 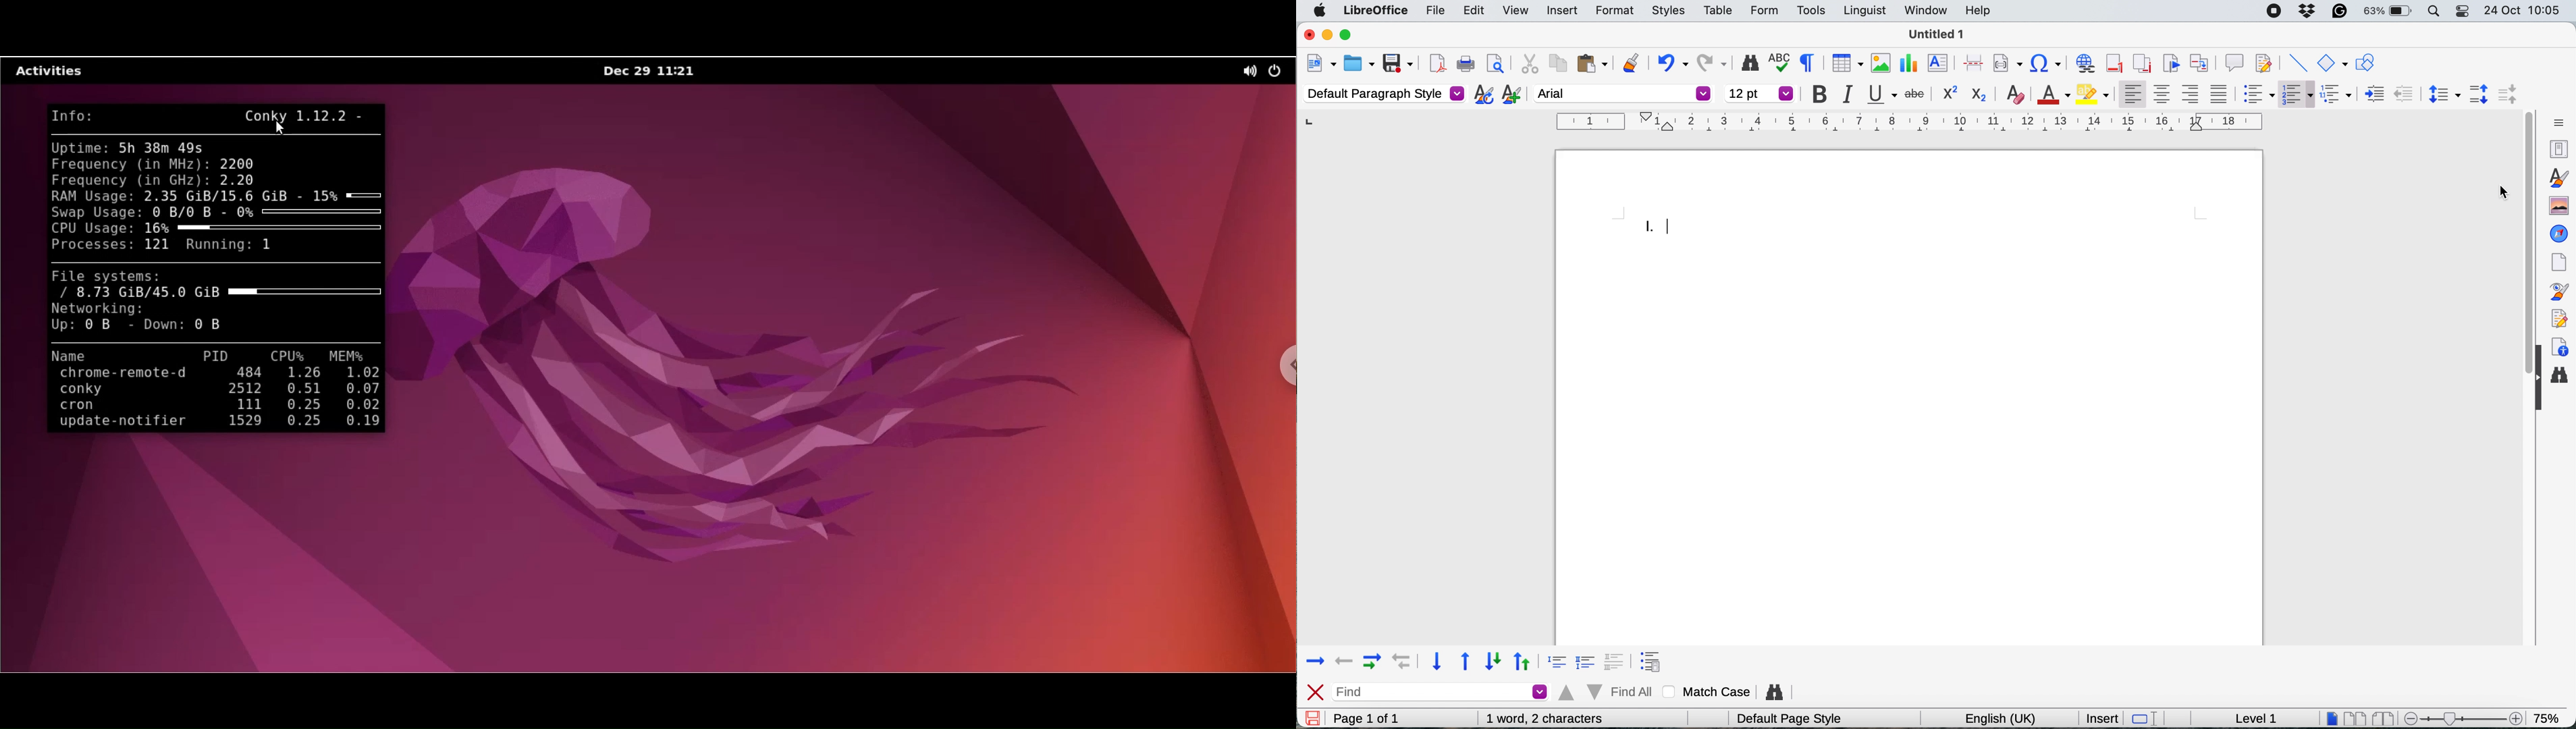 I want to click on toggle ordered list, so click(x=2297, y=94).